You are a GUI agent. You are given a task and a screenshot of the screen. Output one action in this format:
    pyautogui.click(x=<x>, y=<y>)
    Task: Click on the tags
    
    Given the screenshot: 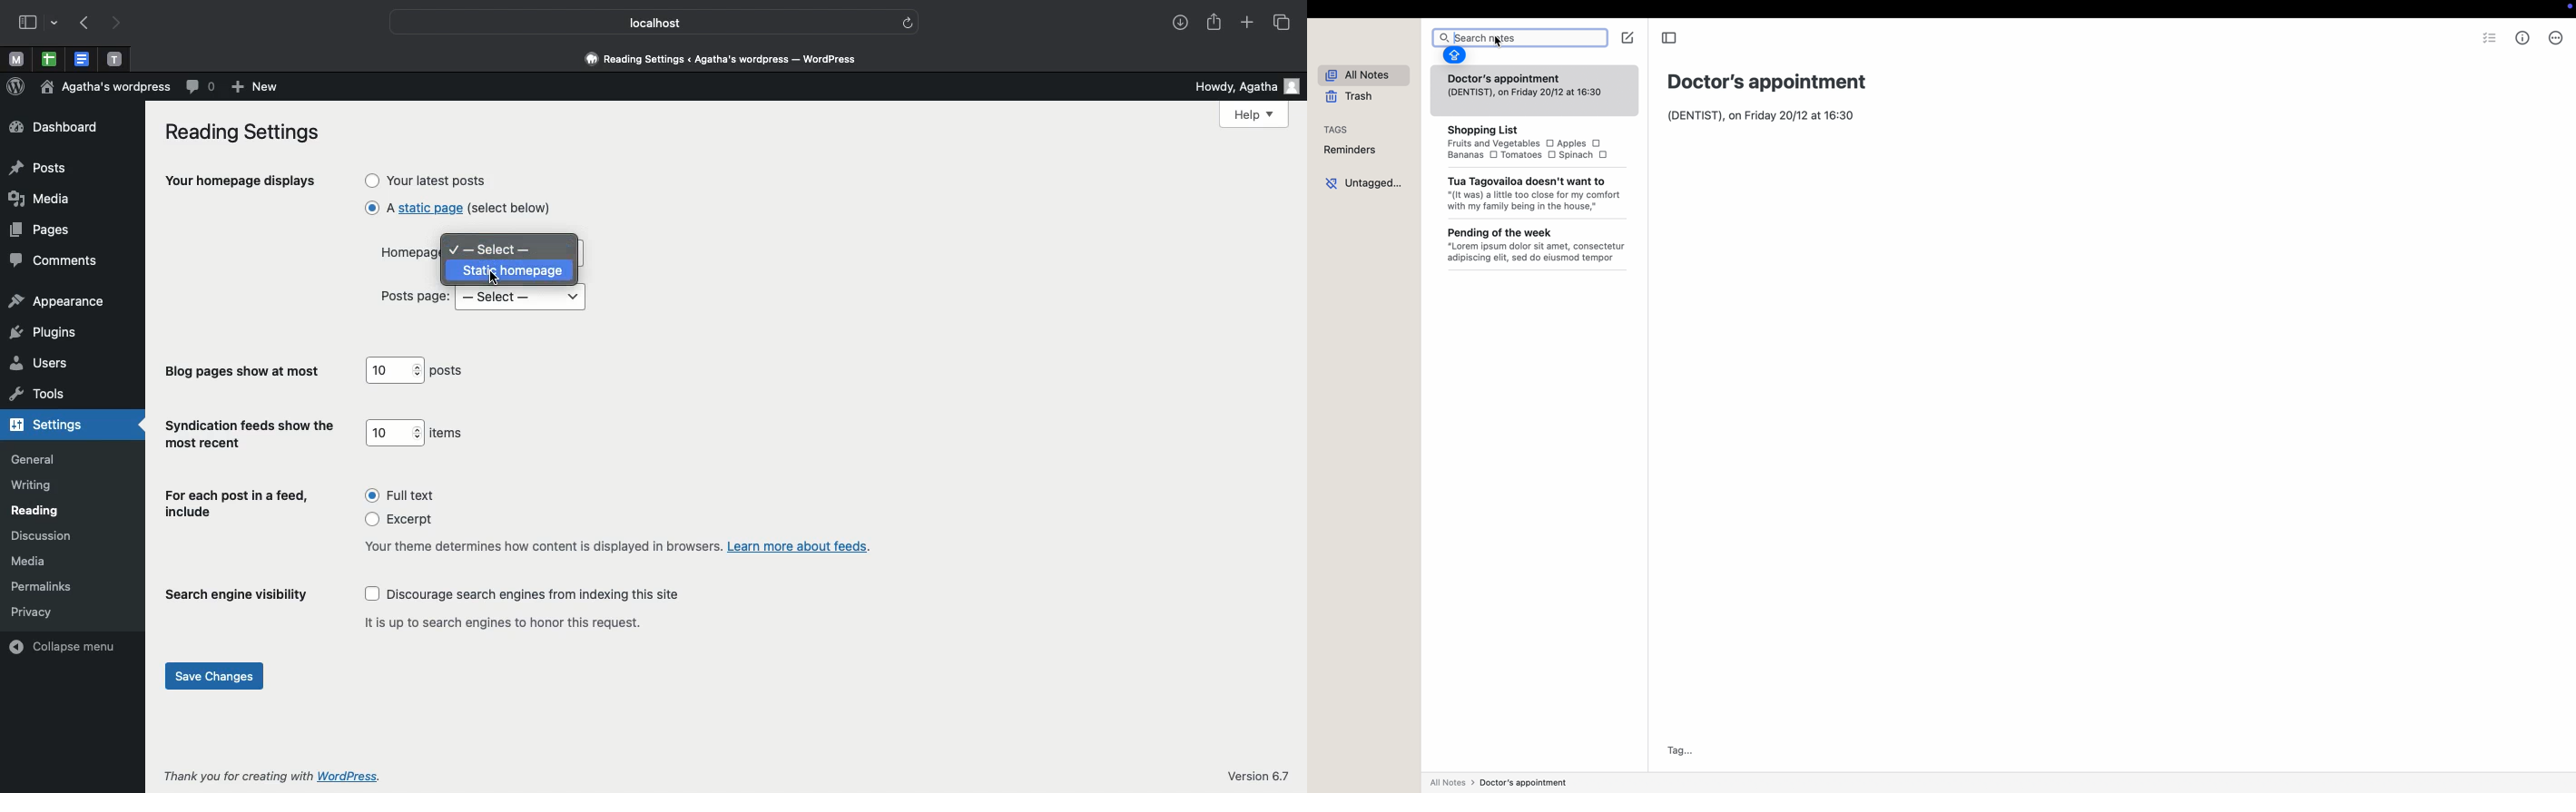 What is the action you would take?
    pyautogui.click(x=1337, y=130)
    